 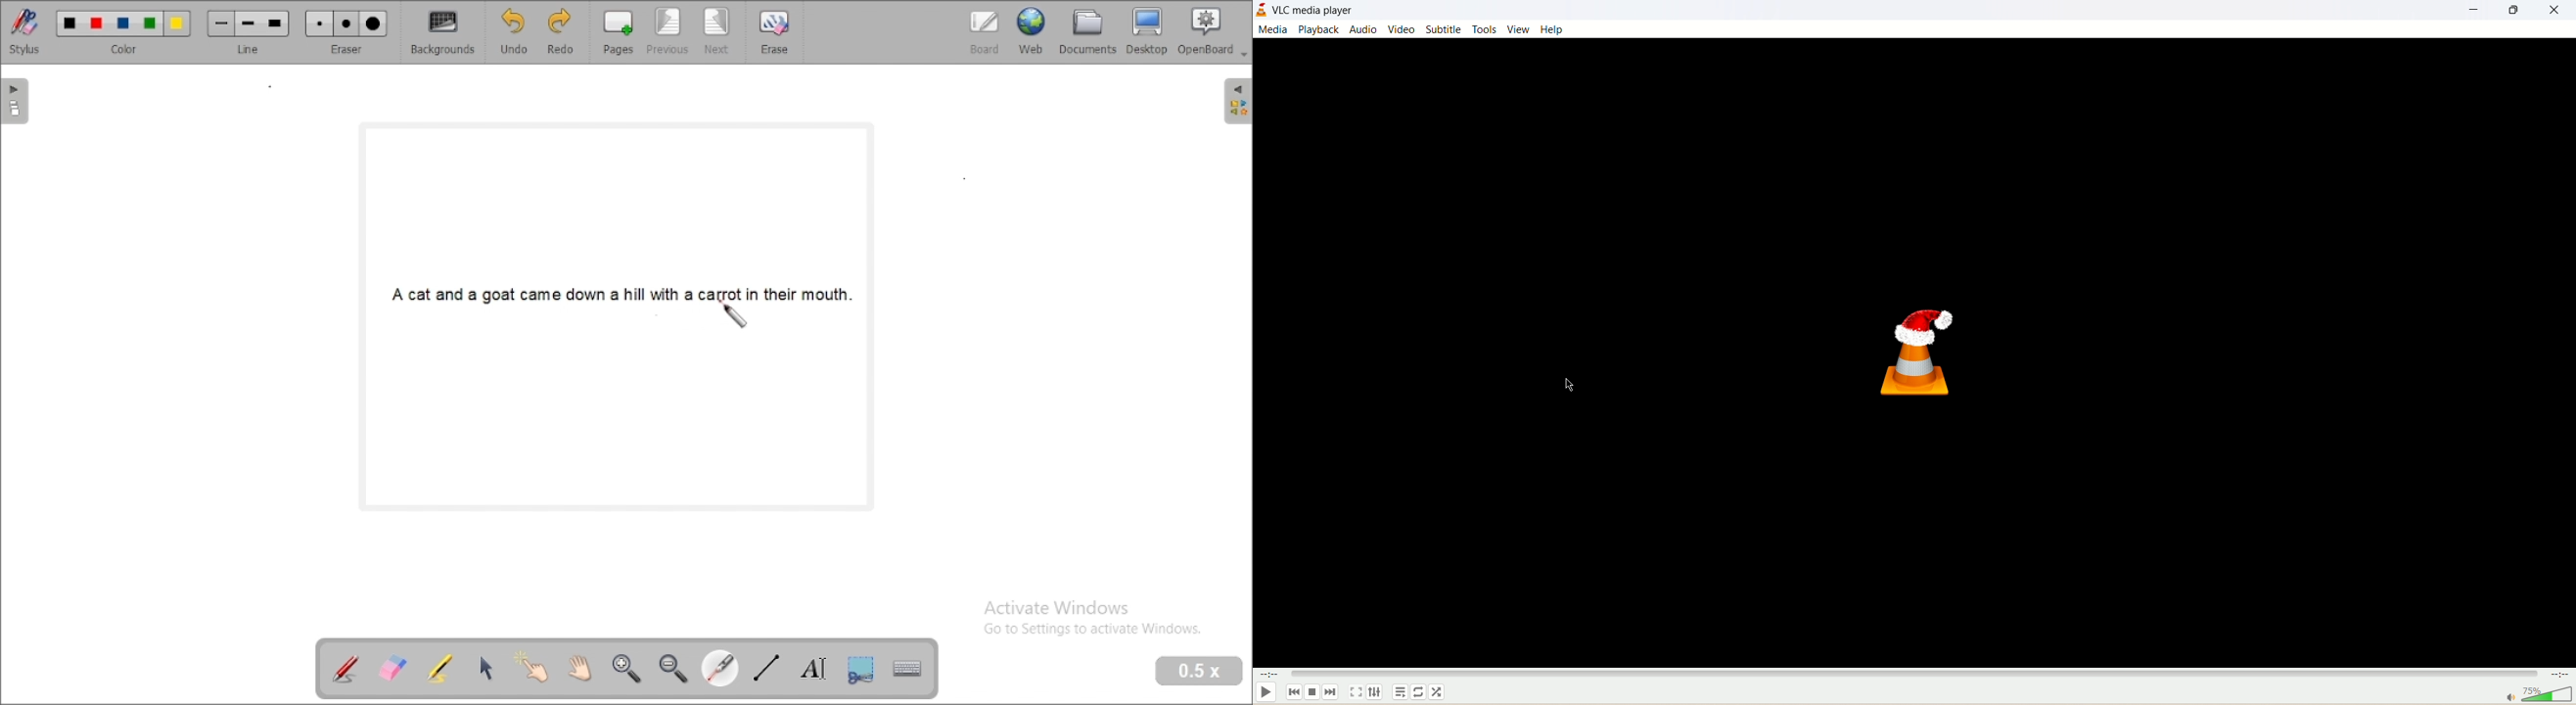 I want to click on laser pointer, so click(x=733, y=314).